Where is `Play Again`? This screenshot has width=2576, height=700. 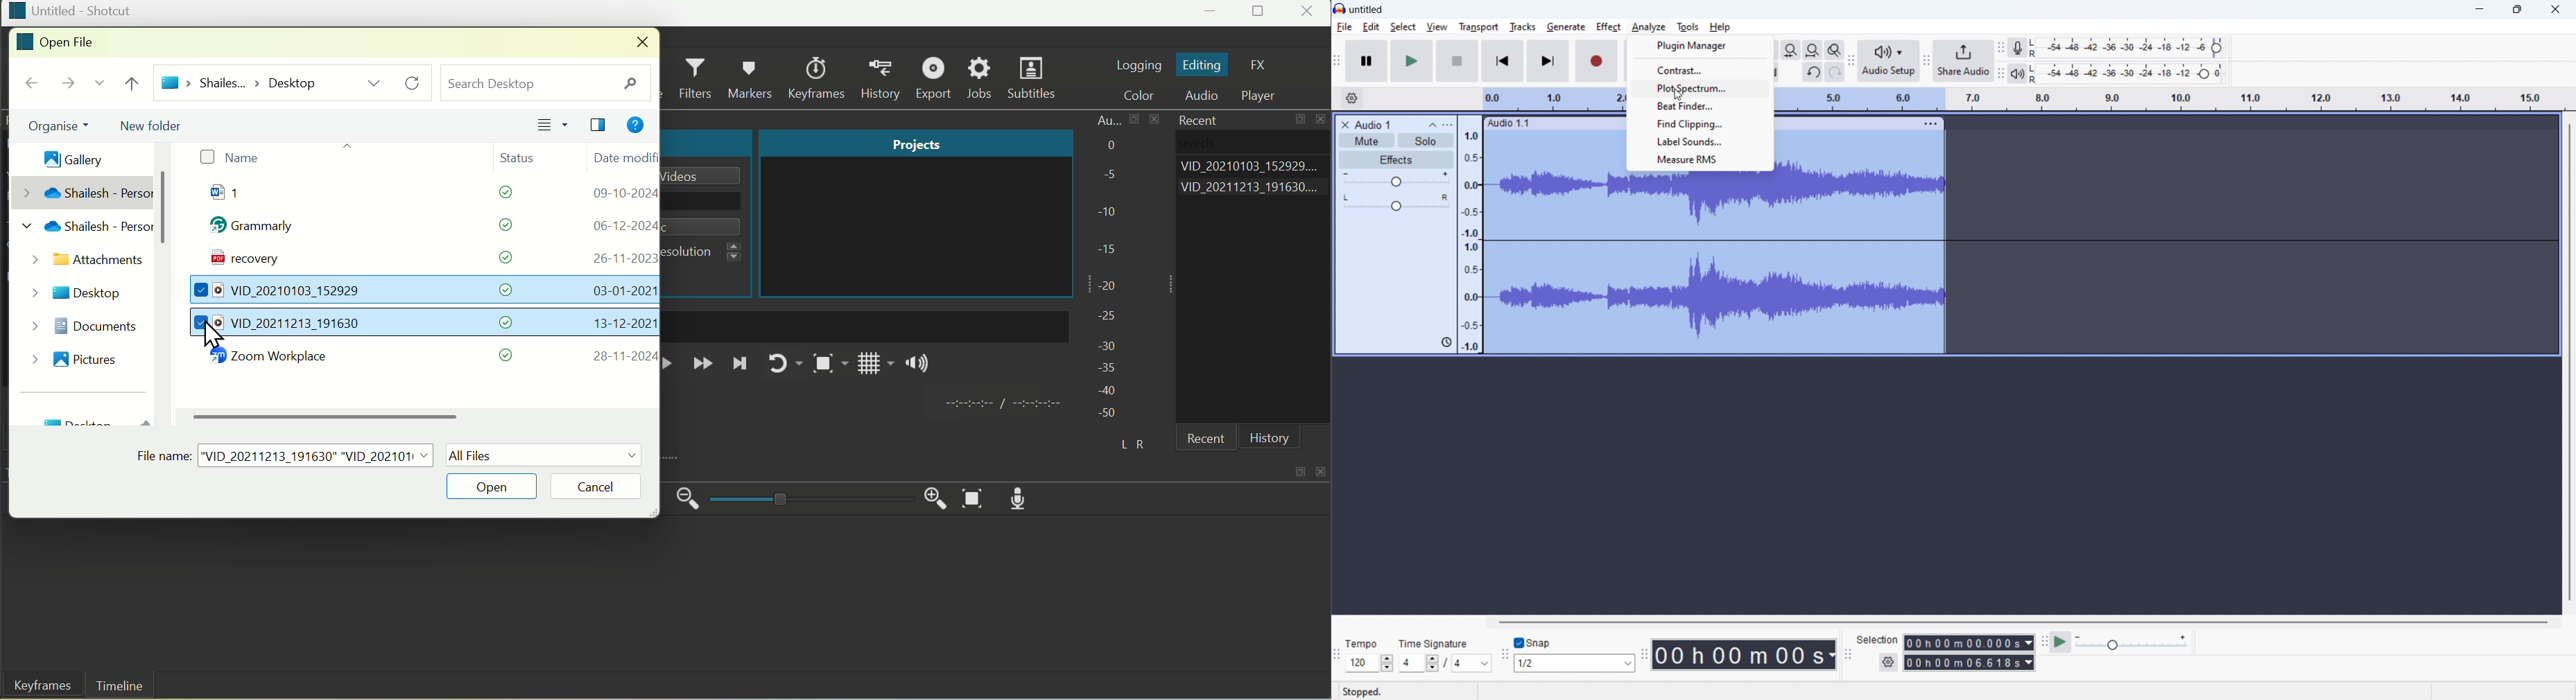 Play Again is located at coordinates (782, 363).